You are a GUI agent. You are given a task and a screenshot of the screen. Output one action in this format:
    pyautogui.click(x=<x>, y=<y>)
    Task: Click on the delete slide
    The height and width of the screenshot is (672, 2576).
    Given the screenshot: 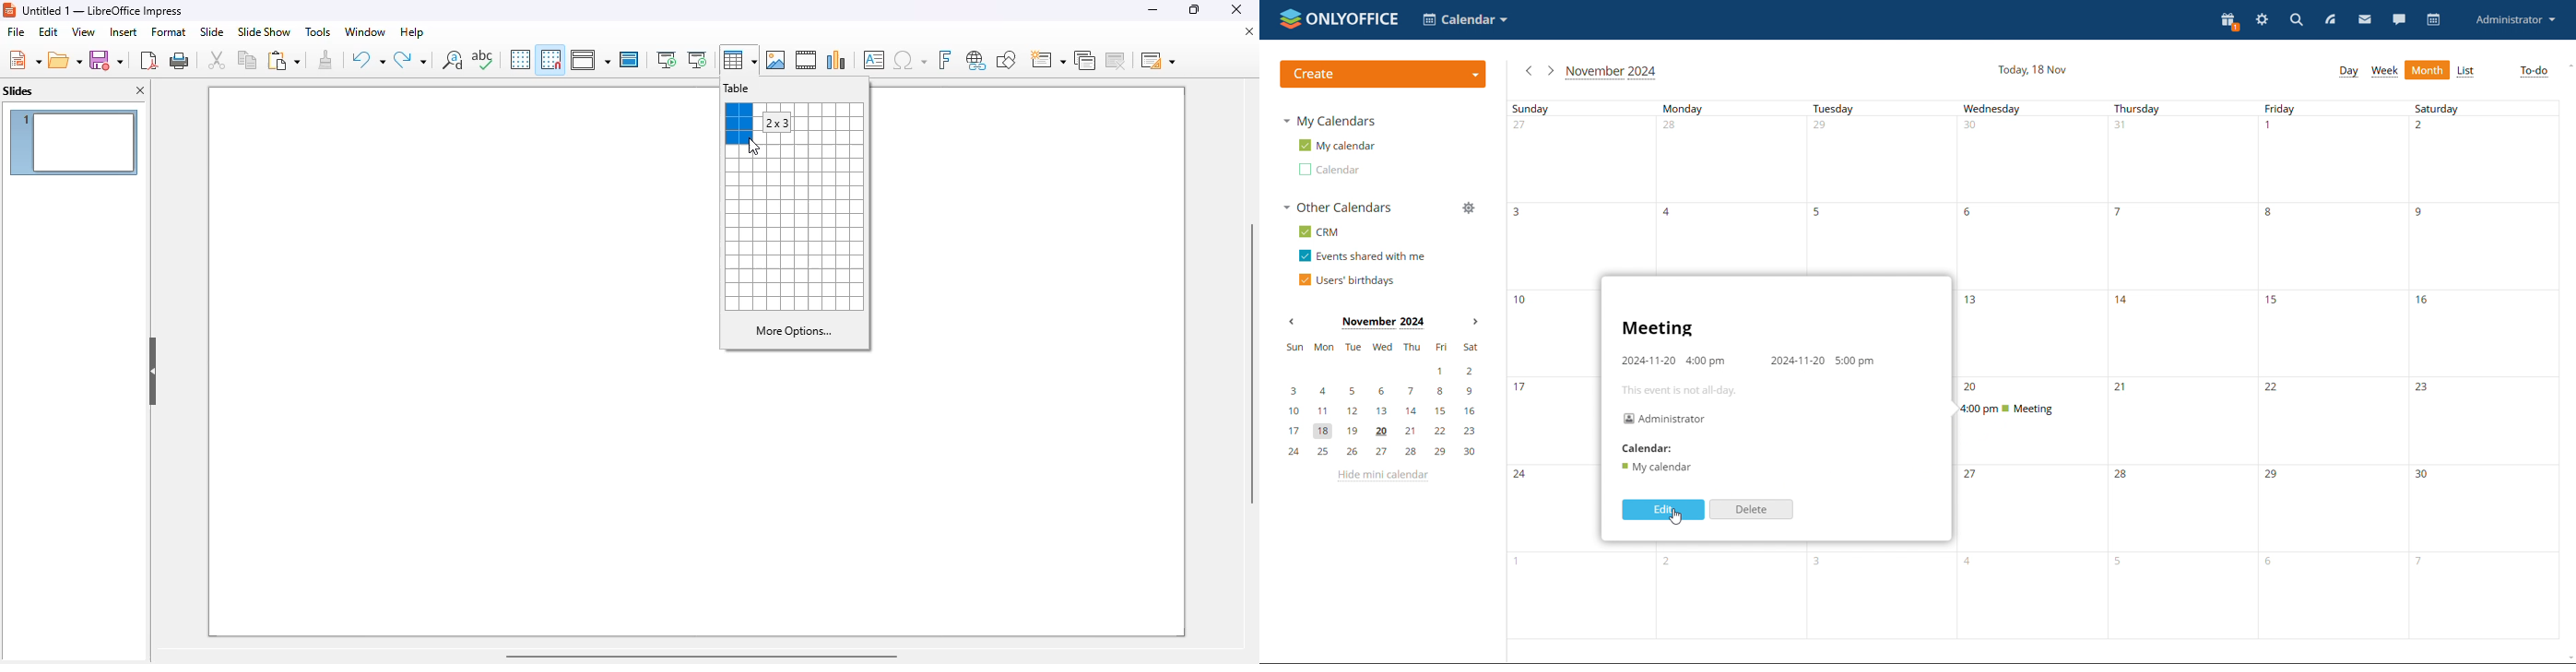 What is the action you would take?
    pyautogui.click(x=1116, y=60)
    